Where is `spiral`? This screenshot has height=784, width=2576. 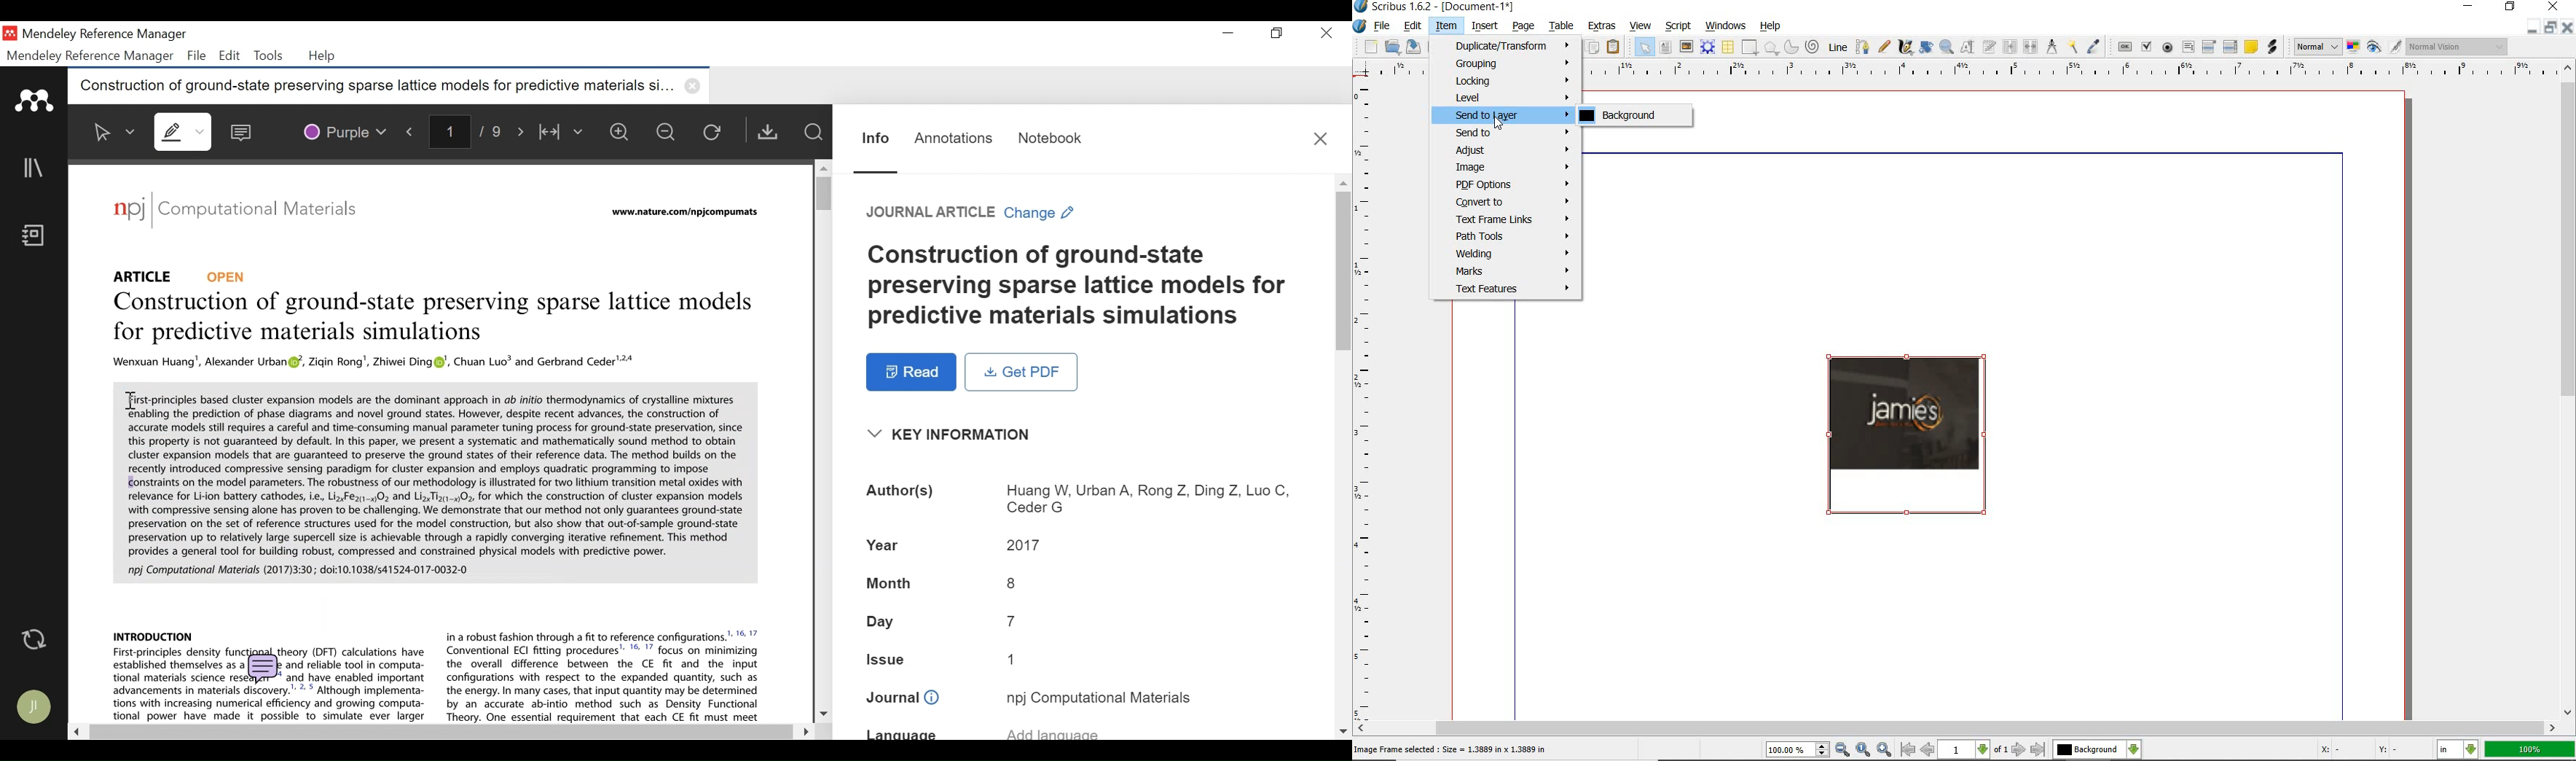
spiral is located at coordinates (1813, 46).